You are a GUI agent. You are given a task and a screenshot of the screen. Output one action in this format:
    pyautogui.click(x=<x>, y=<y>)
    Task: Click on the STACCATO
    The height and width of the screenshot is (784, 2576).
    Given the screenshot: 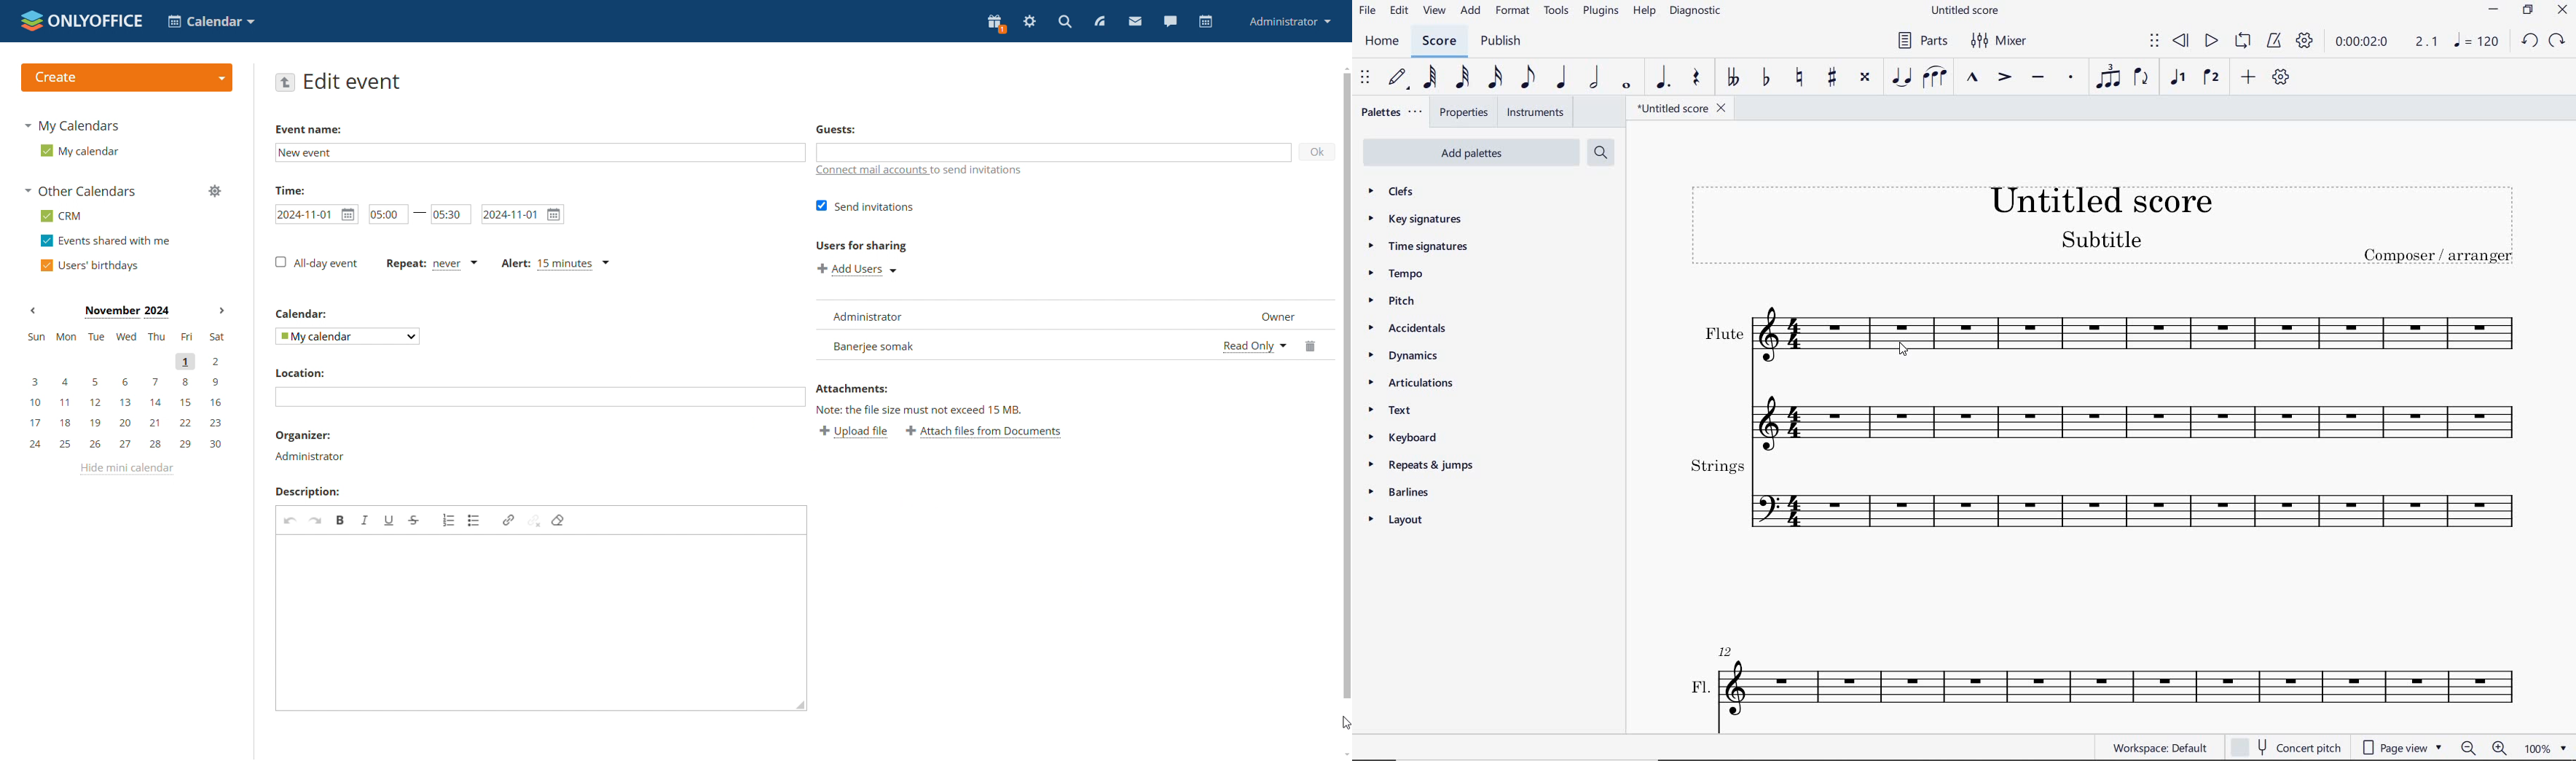 What is the action you would take?
    pyautogui.click(x=2072, y=78)
    